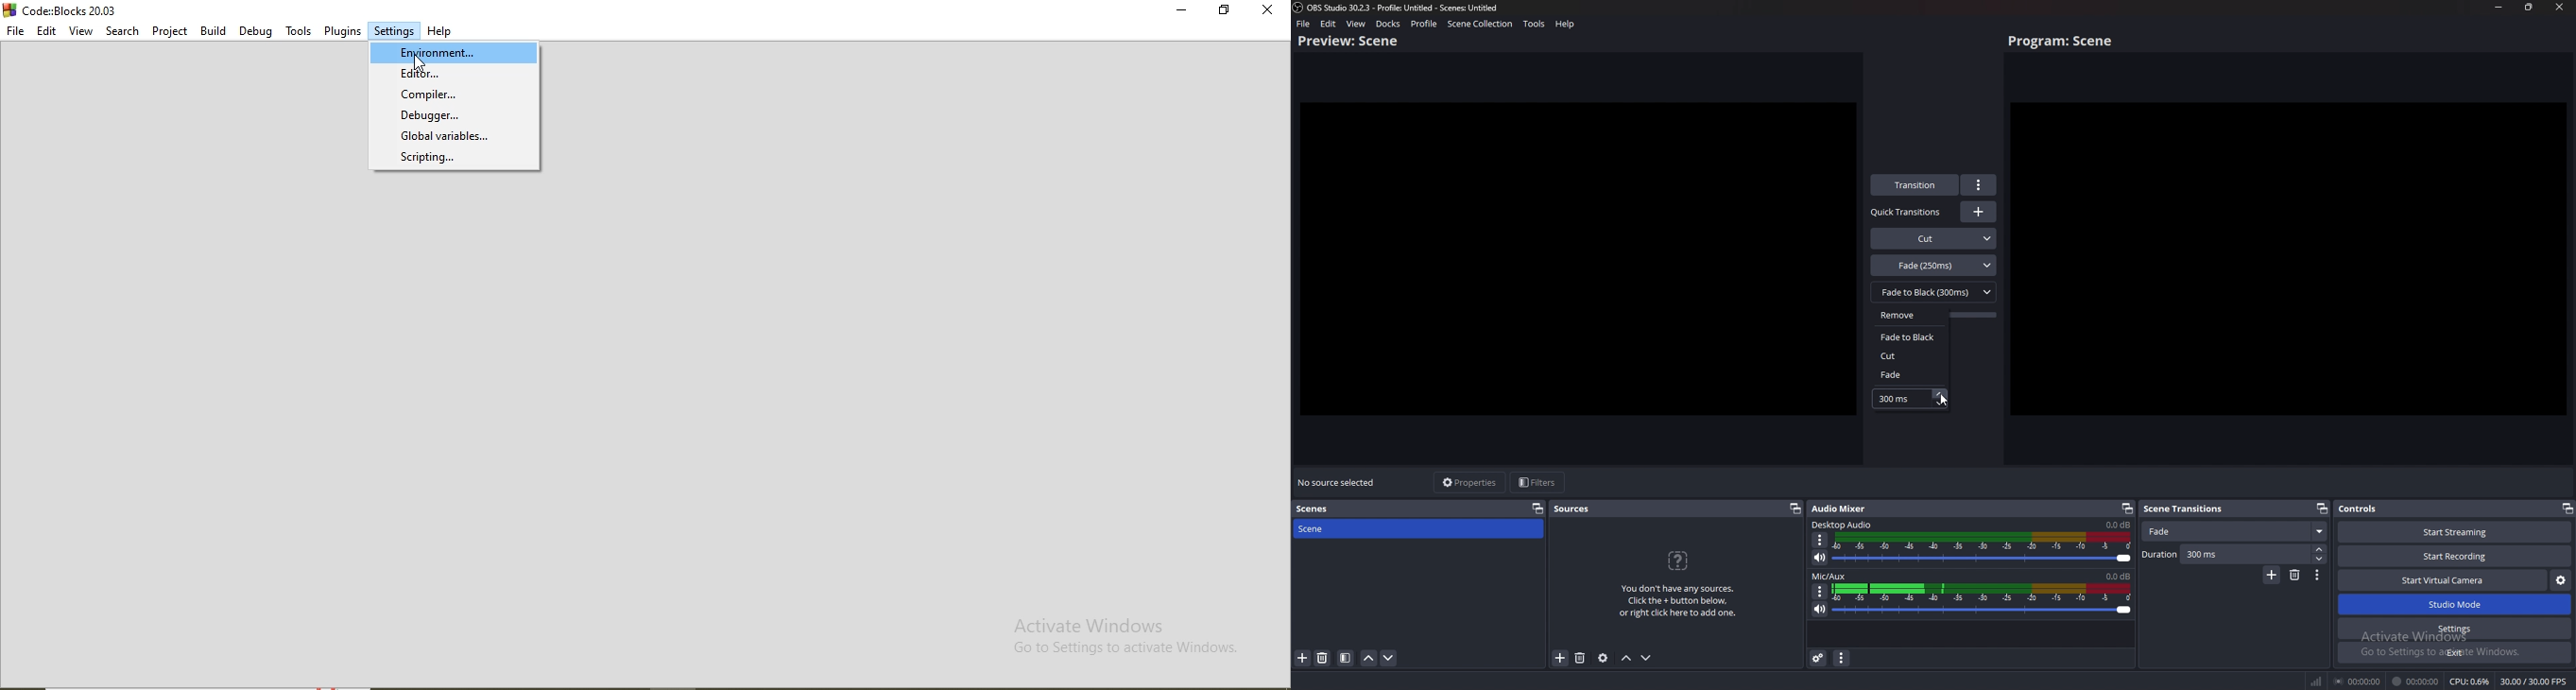 Image resolution: width=2576 pixels, height=700 pixels. Describe the element at coordinates (1369, 658) in the screenshot. I see `move scene up` at that location.